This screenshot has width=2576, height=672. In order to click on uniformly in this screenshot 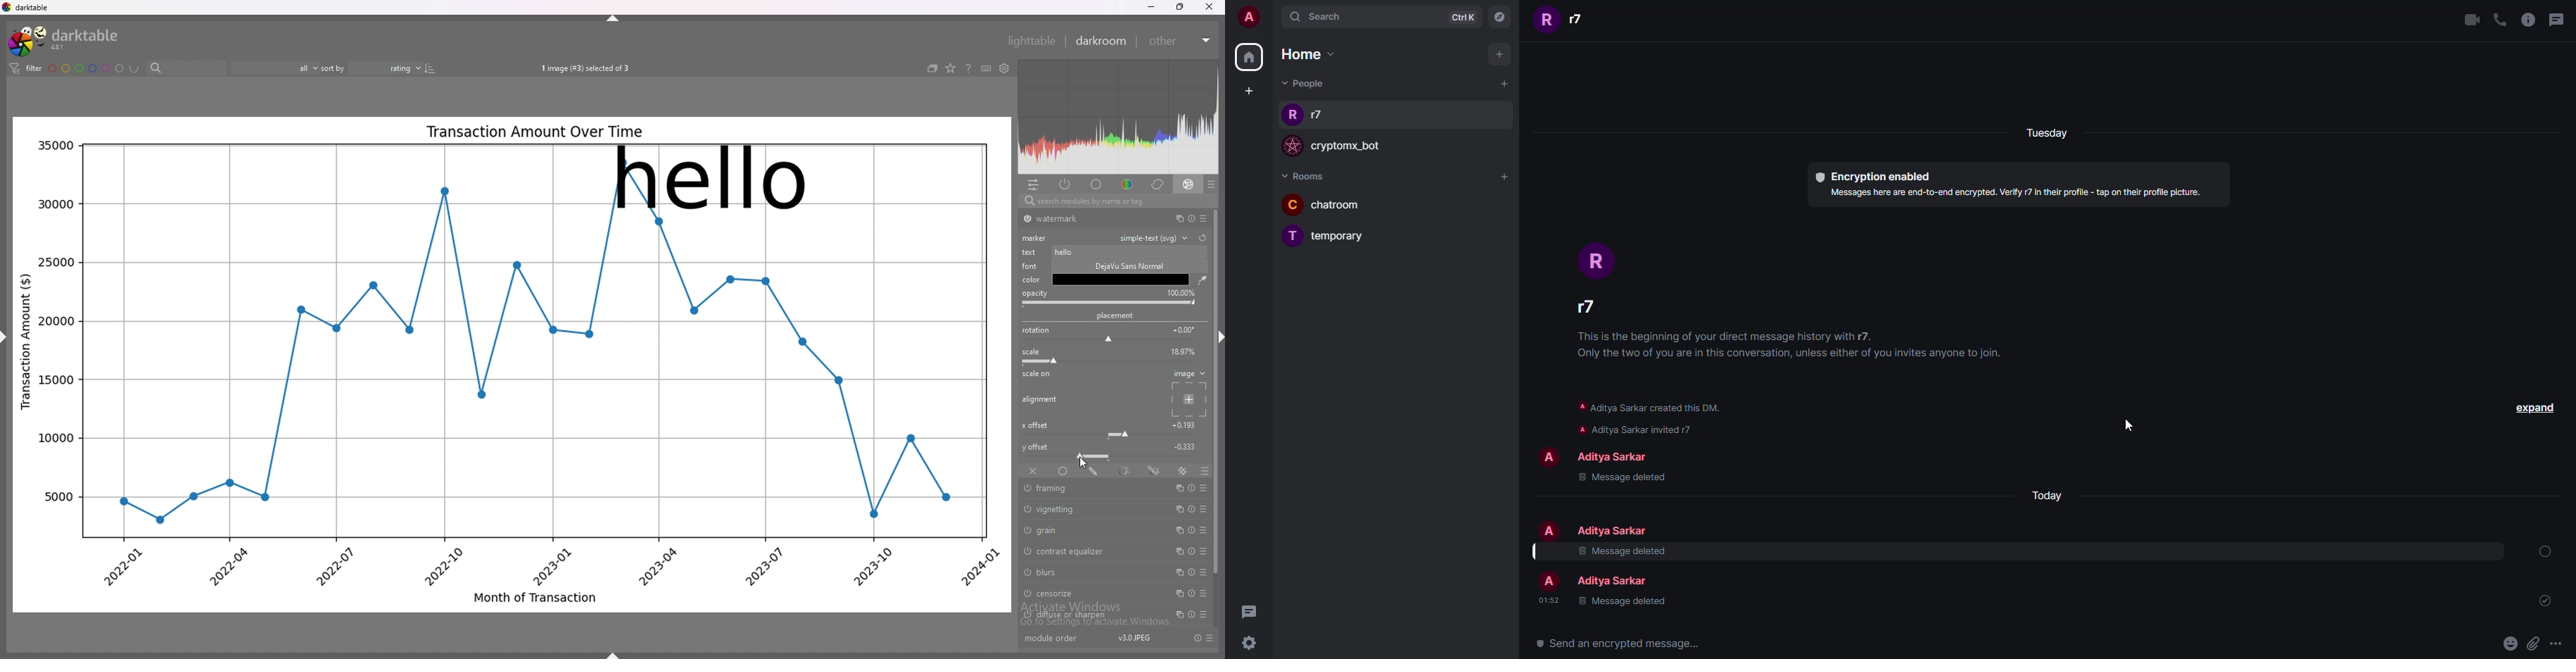, I will do `click(1057, 473)`.